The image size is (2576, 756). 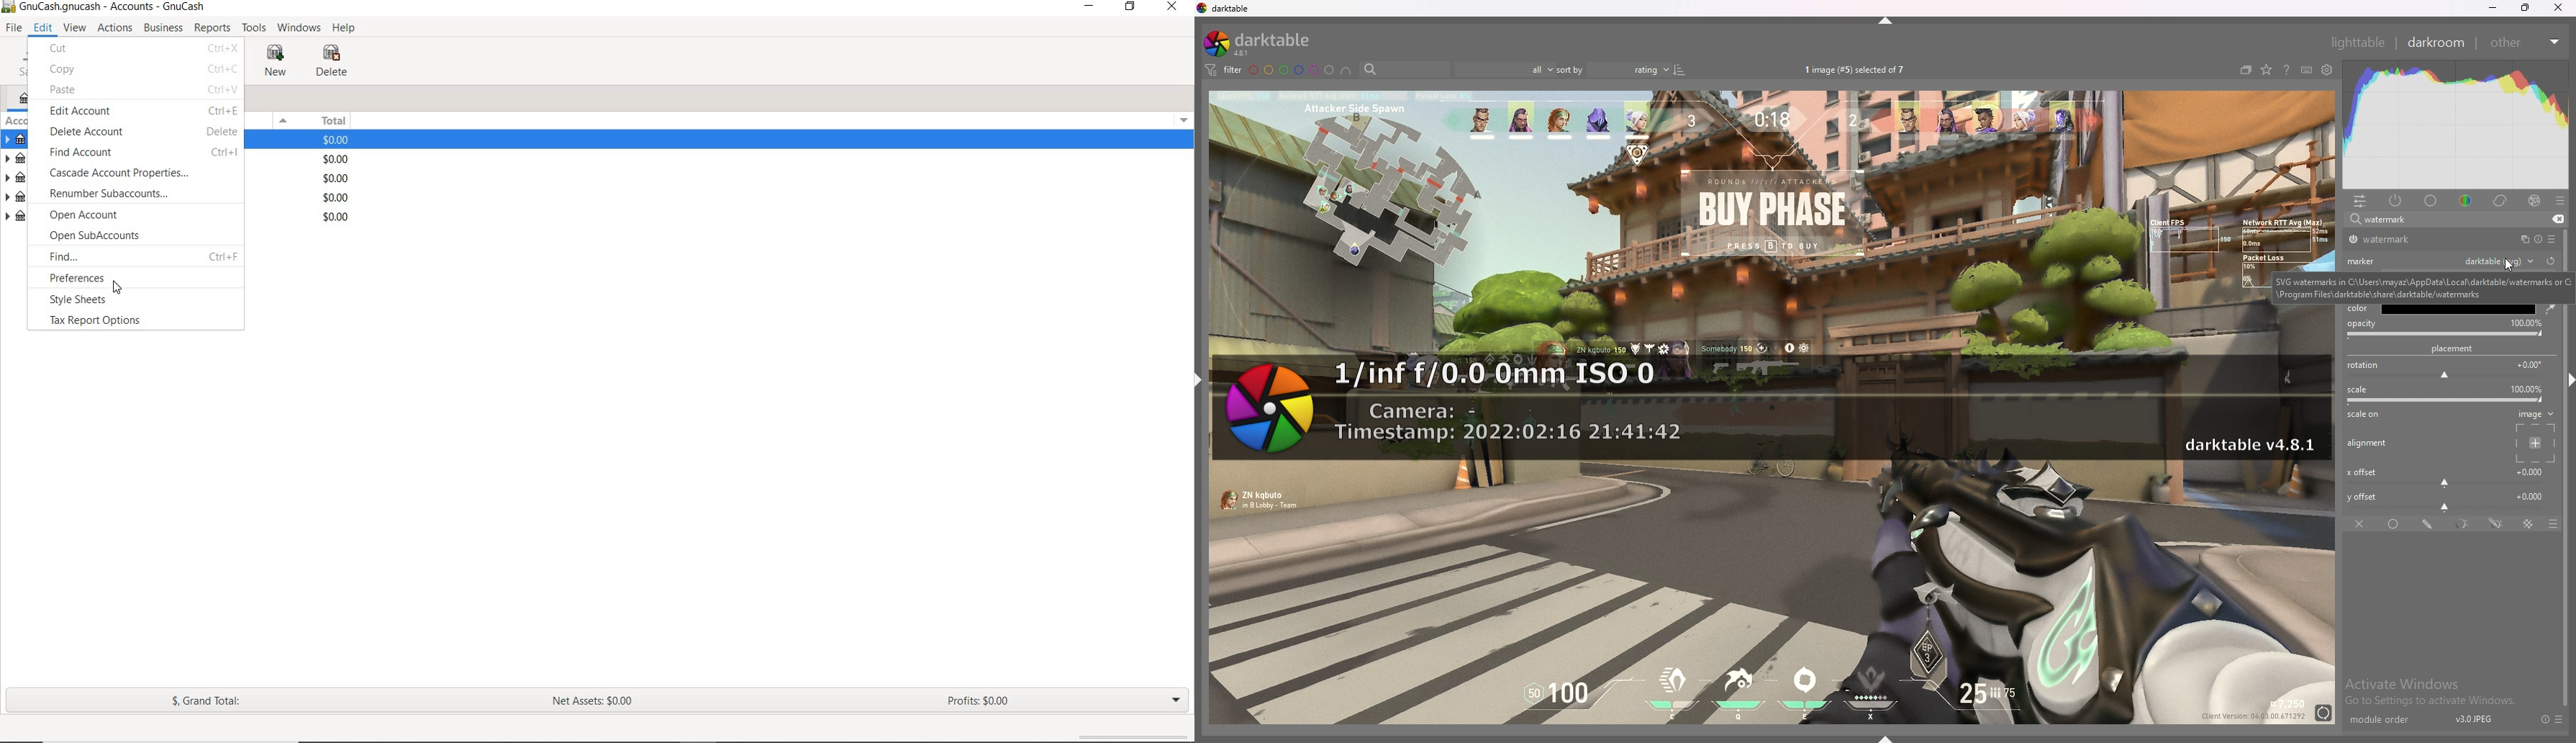 What do you see at coordinates (42, 28) in the screenshot?
I see `EDIT` at bounding box center [42, 28].